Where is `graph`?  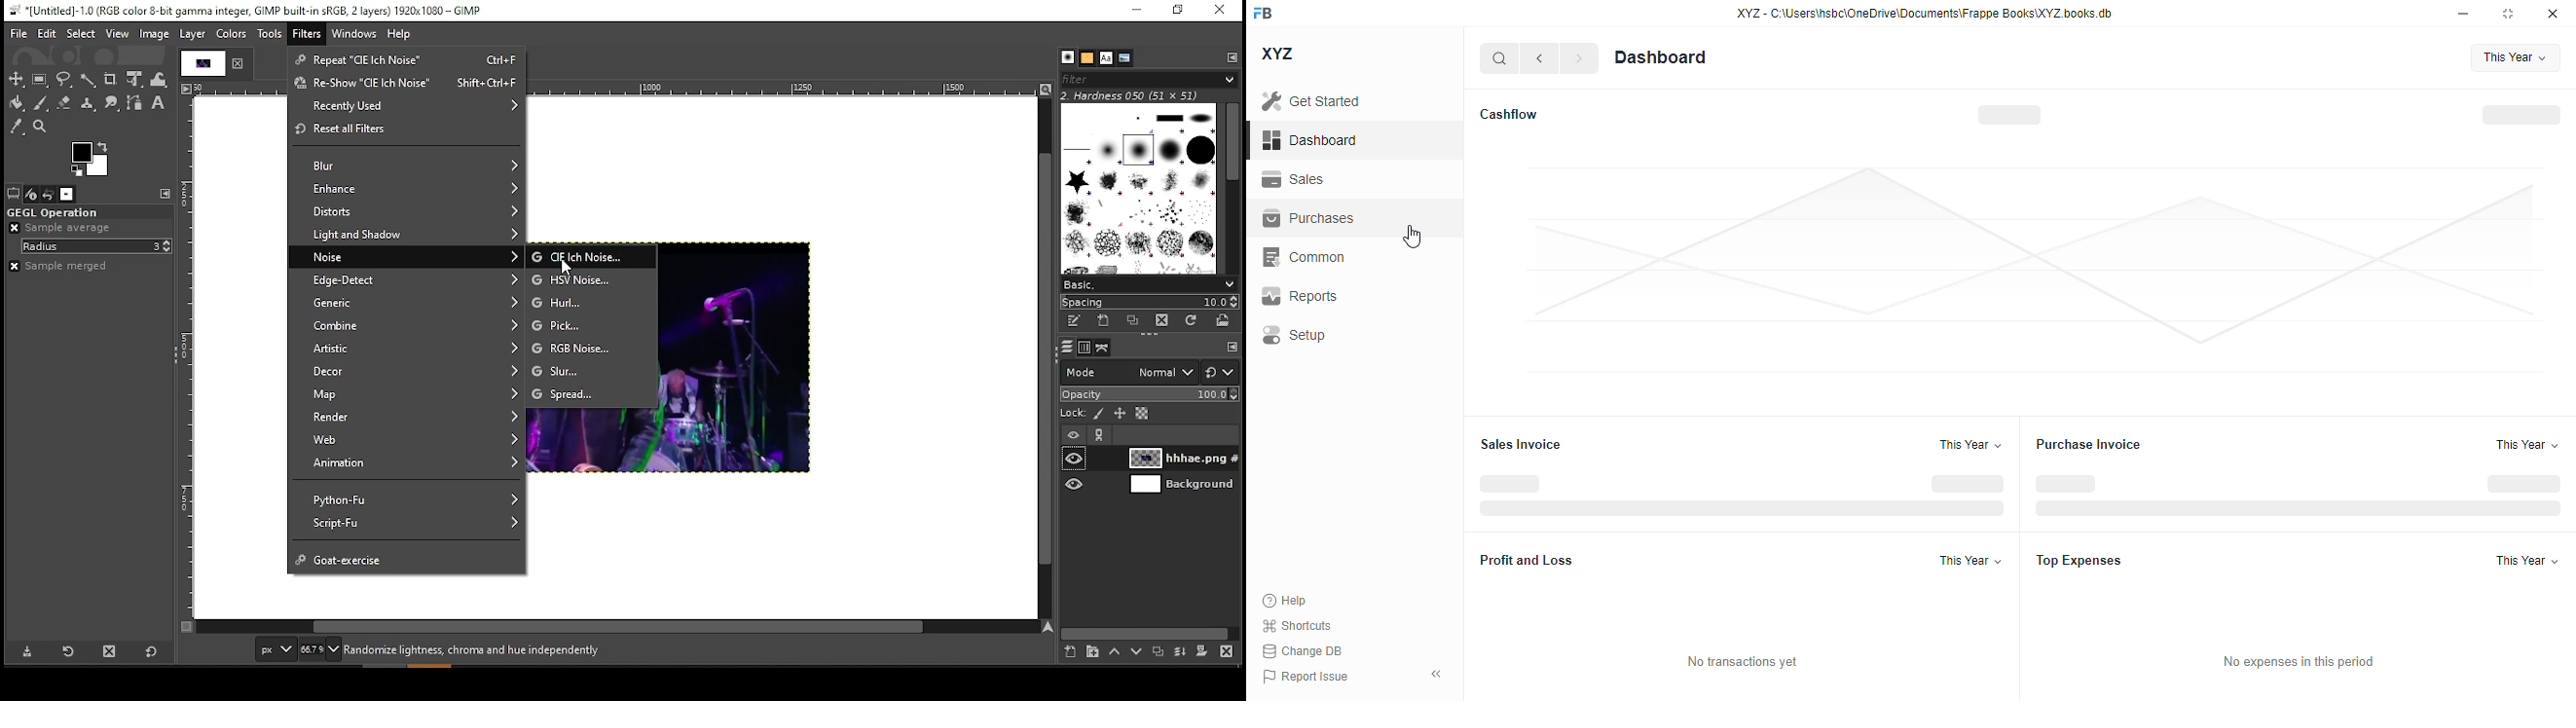
graph is located at coordinates (2032, 272).